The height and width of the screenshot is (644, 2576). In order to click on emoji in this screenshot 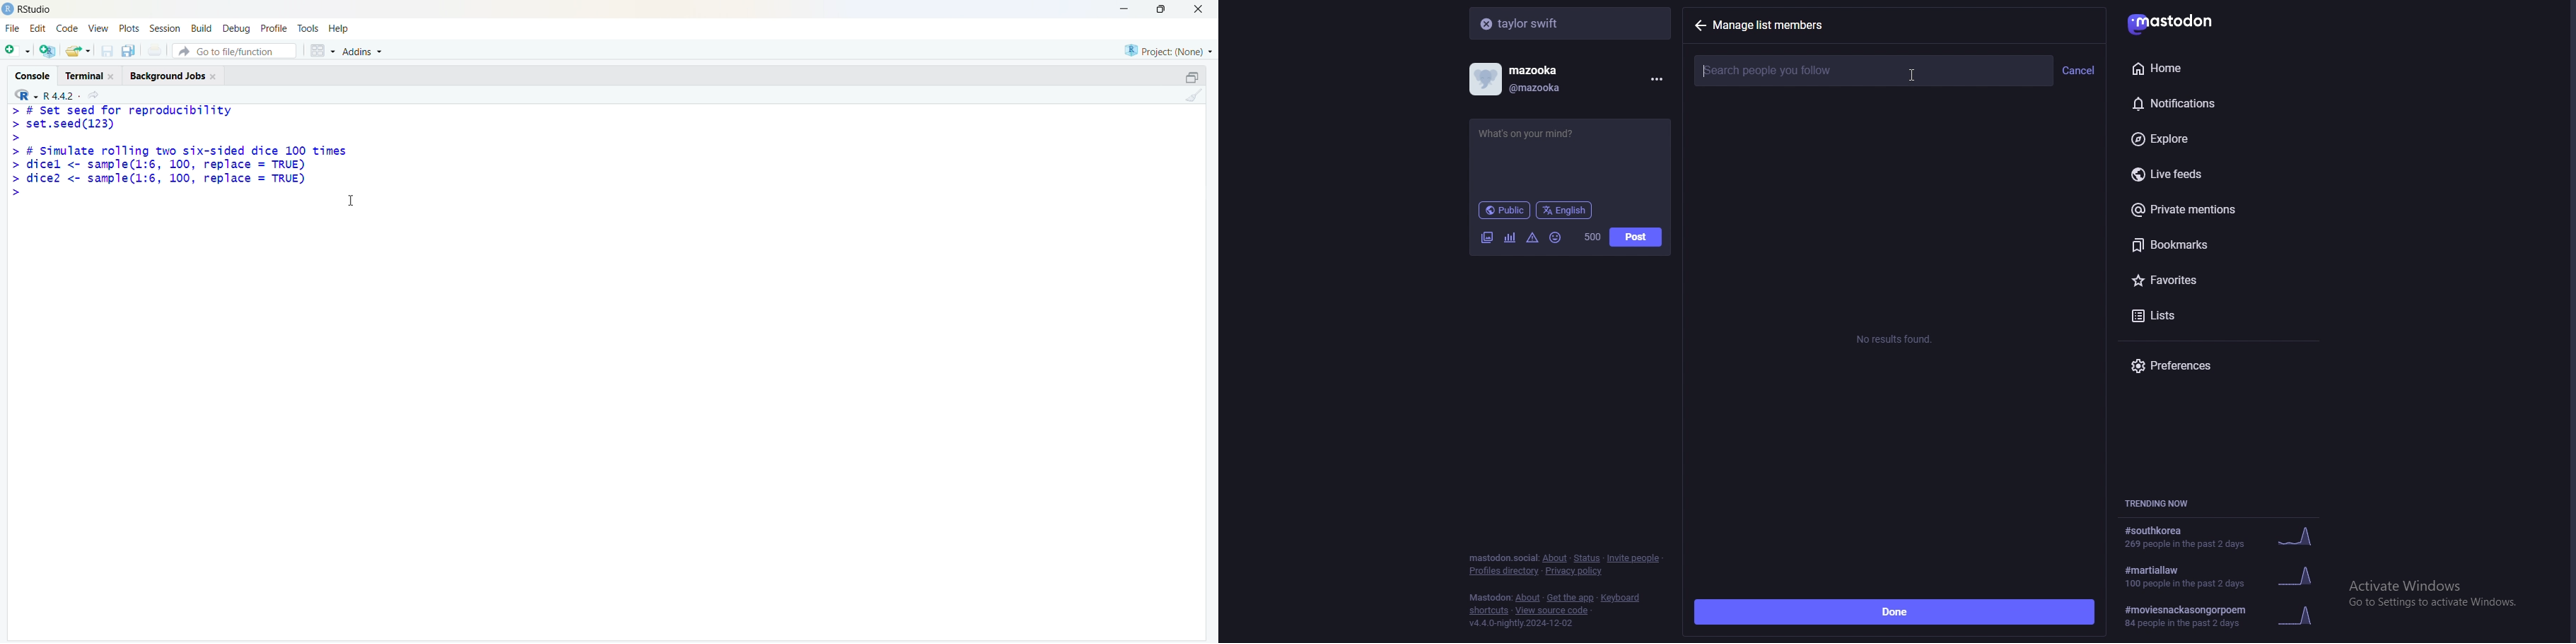, I will do `click(1556, 237)`.